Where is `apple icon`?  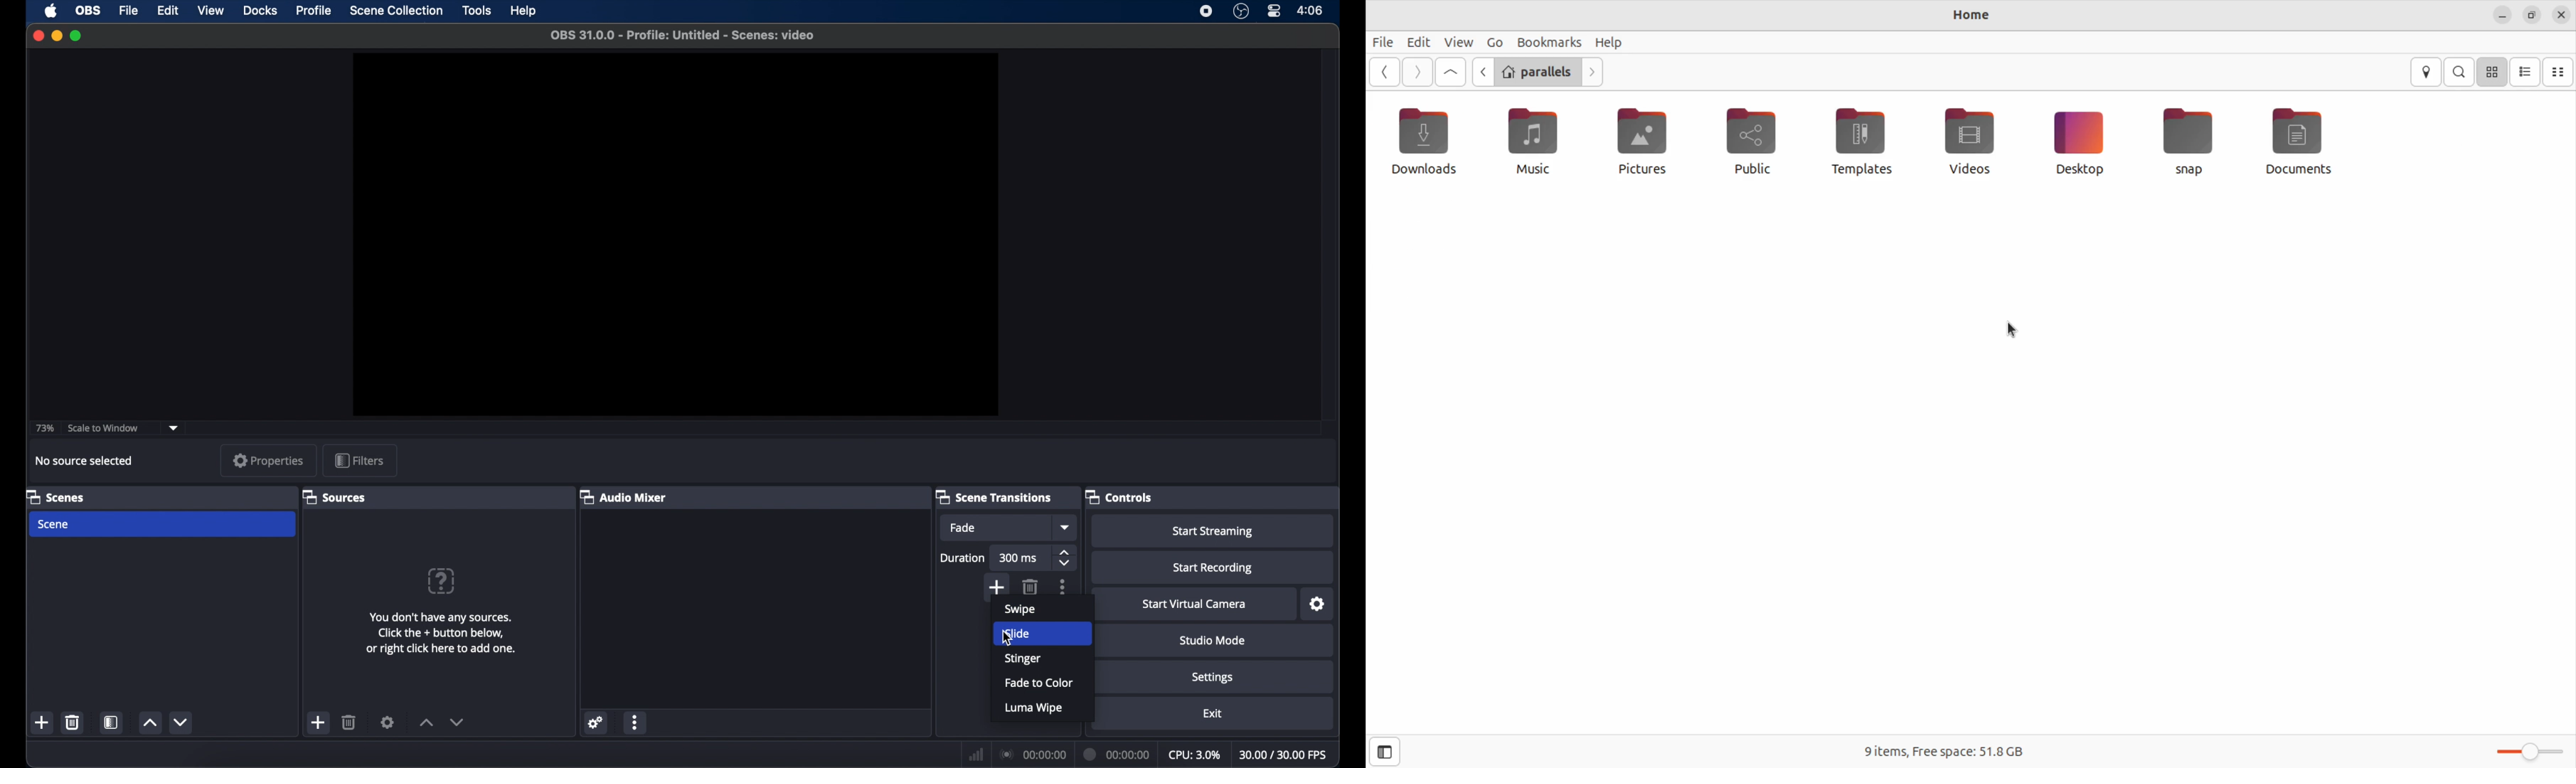 apple icon is located at coordinates (52, 11).